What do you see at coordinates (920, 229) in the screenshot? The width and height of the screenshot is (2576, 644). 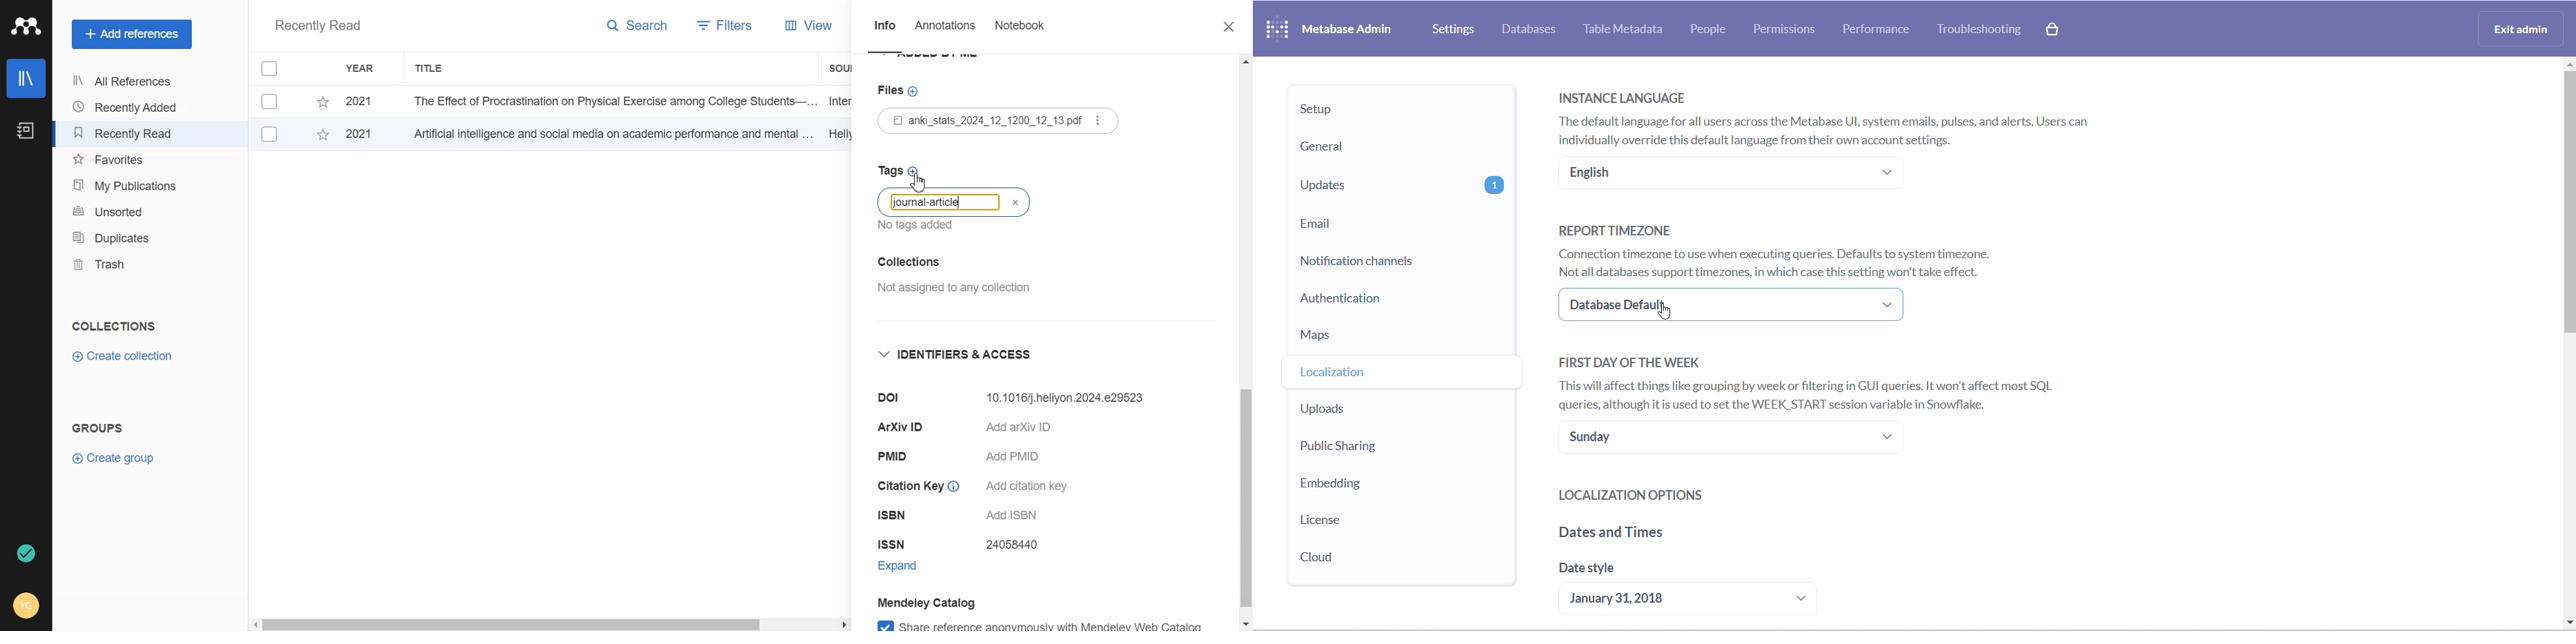 I see `No tags added` at bounding box center [920, 229].